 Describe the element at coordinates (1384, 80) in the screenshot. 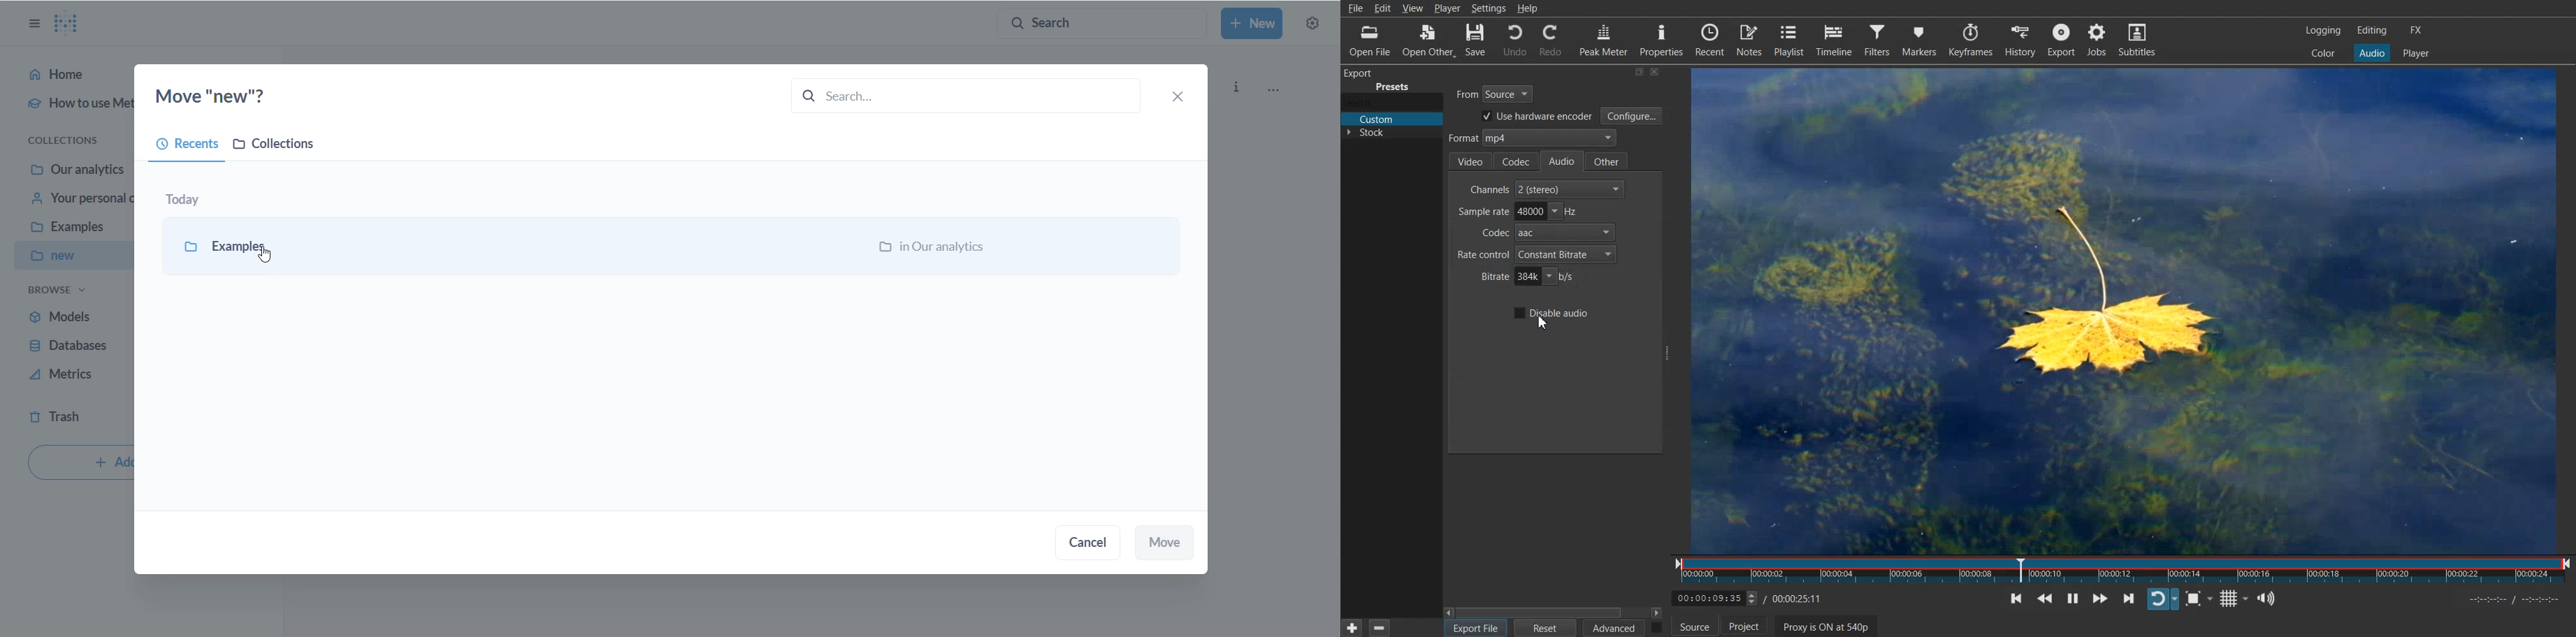

I see `Text` at that location.